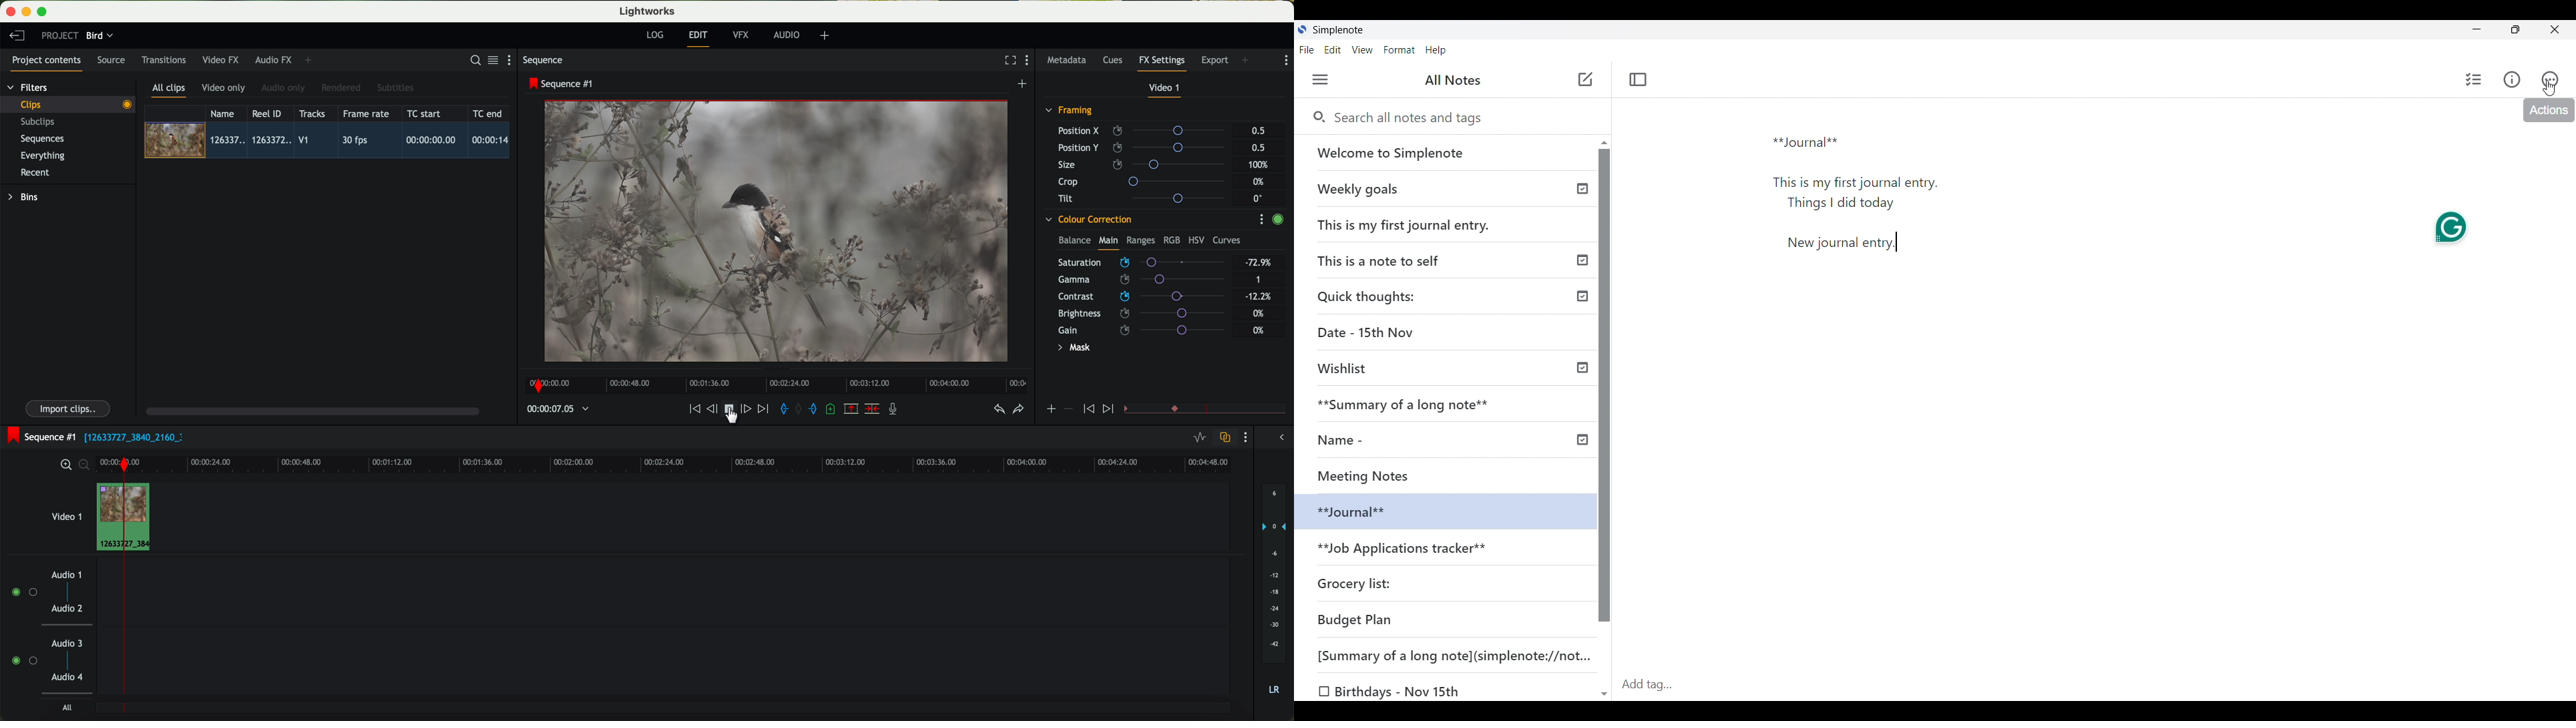 Image resolution: width=2576 pixels, height=728 pixels. What do you see at coordinates (1278, 220) in the screenshot?
I see `enable` at bounding box center [1278, 220].